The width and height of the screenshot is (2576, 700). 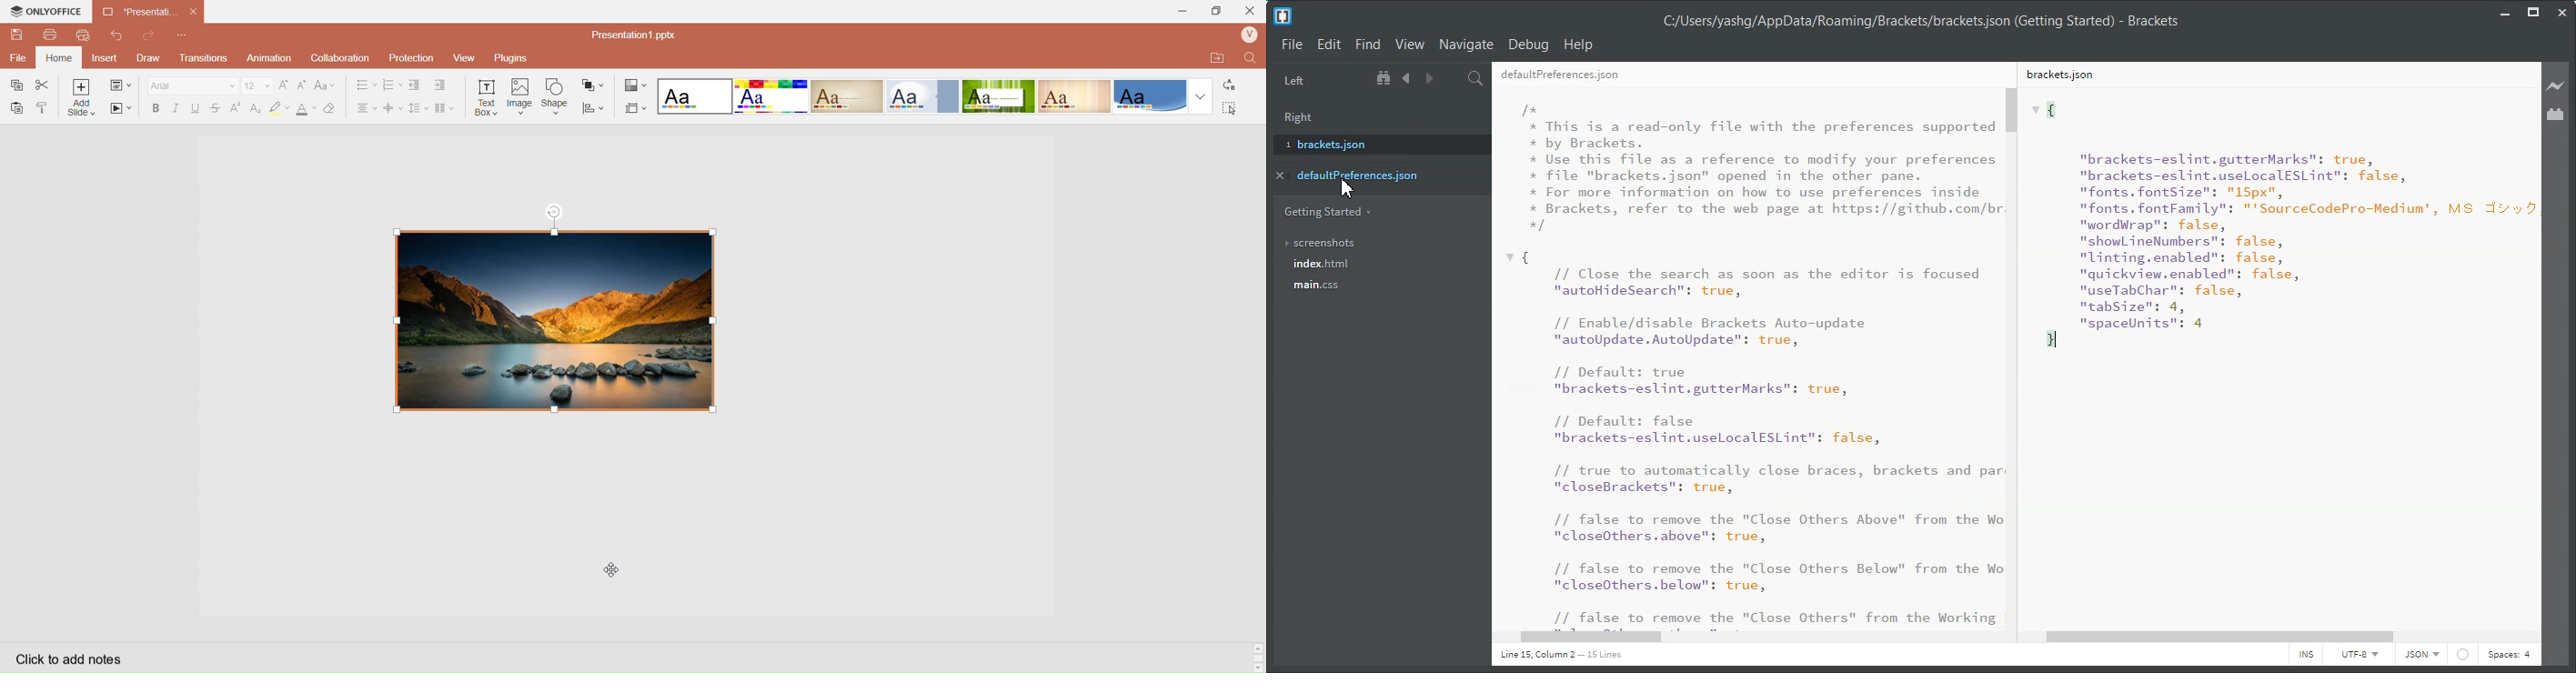 I want to click on Find, so click(x=1367, y=45).